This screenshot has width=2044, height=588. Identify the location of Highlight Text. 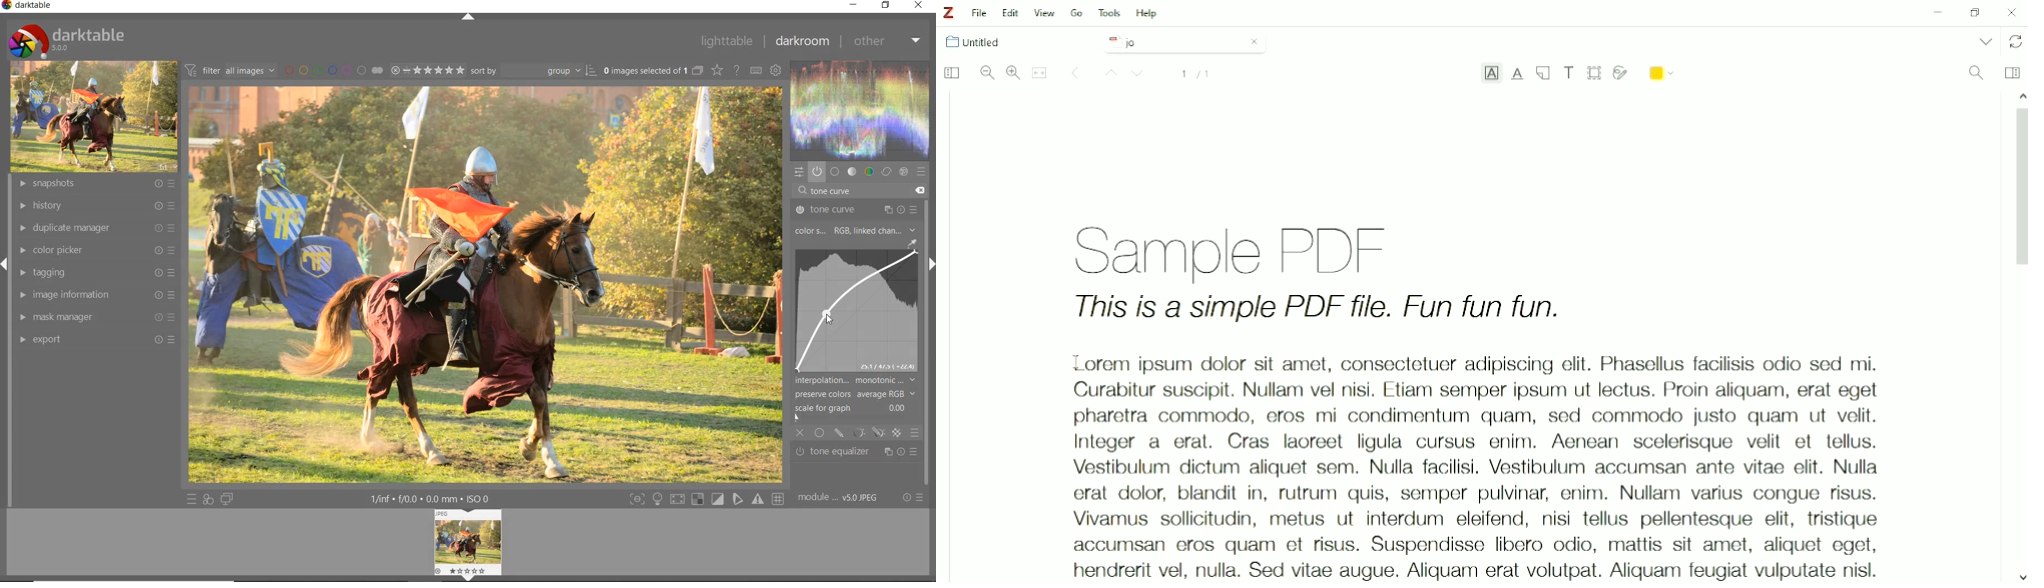
(1491, 75).